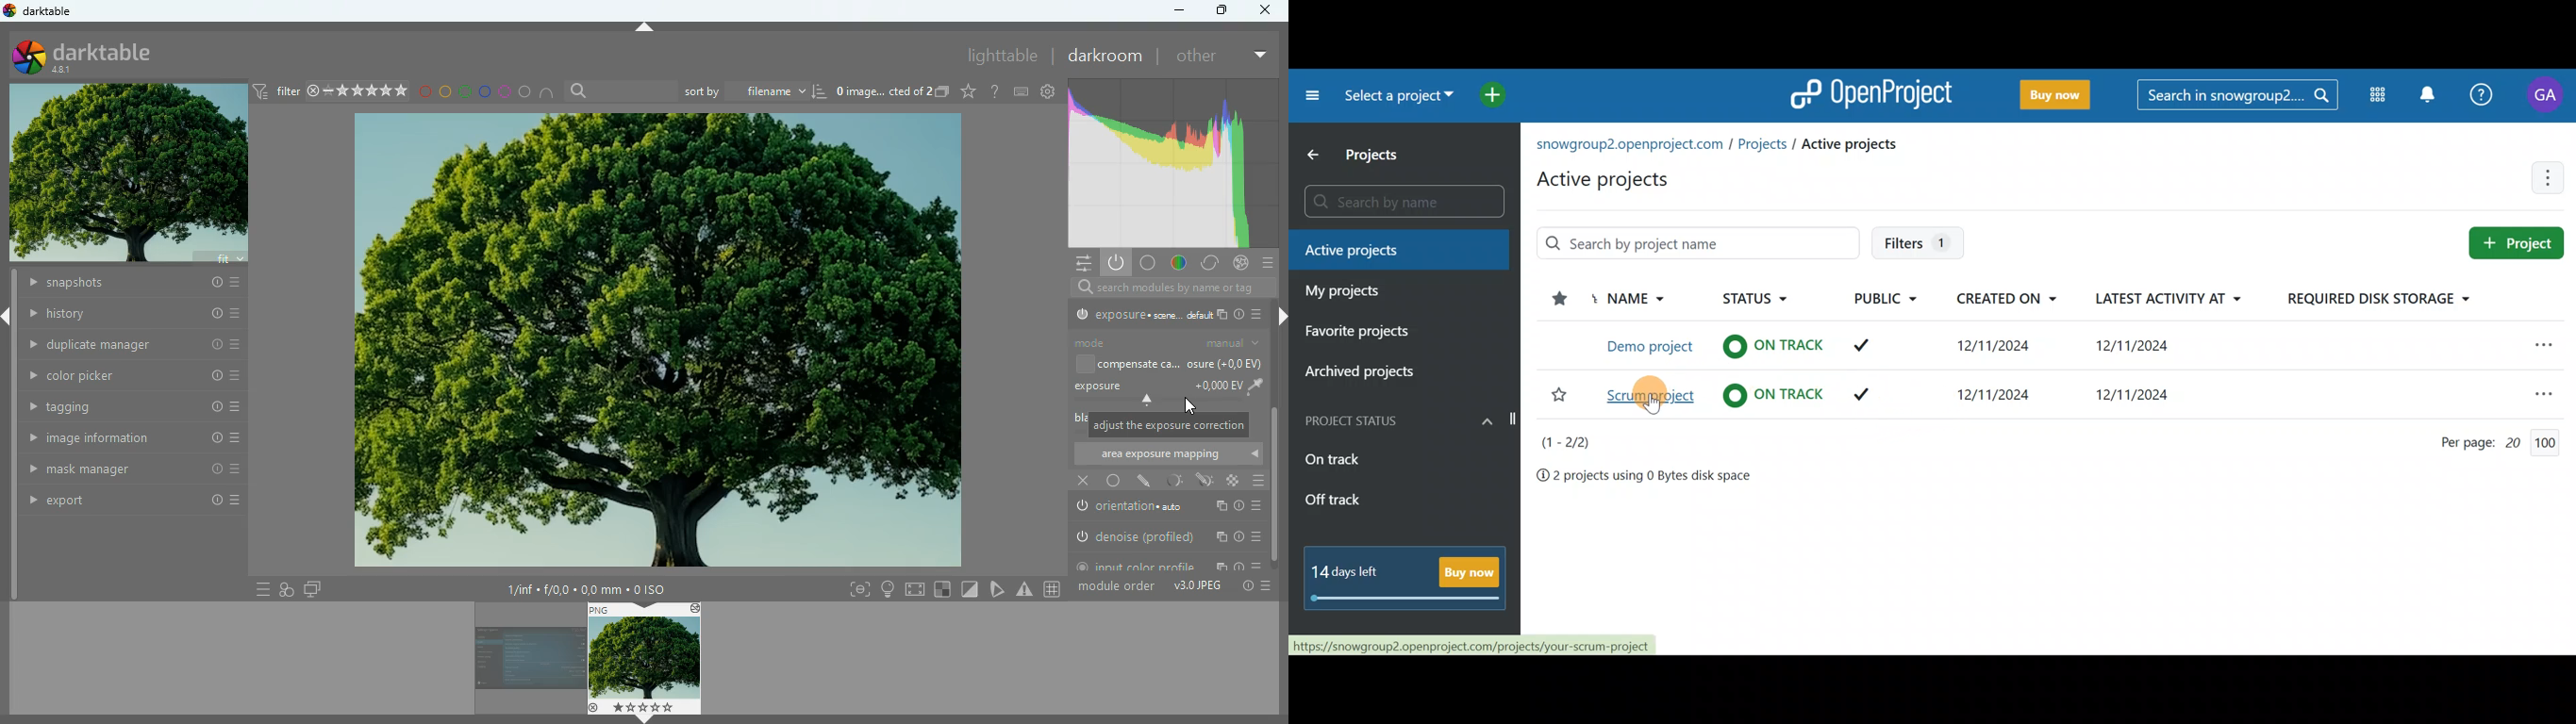  I want to click on warning, so click(1024, 587).